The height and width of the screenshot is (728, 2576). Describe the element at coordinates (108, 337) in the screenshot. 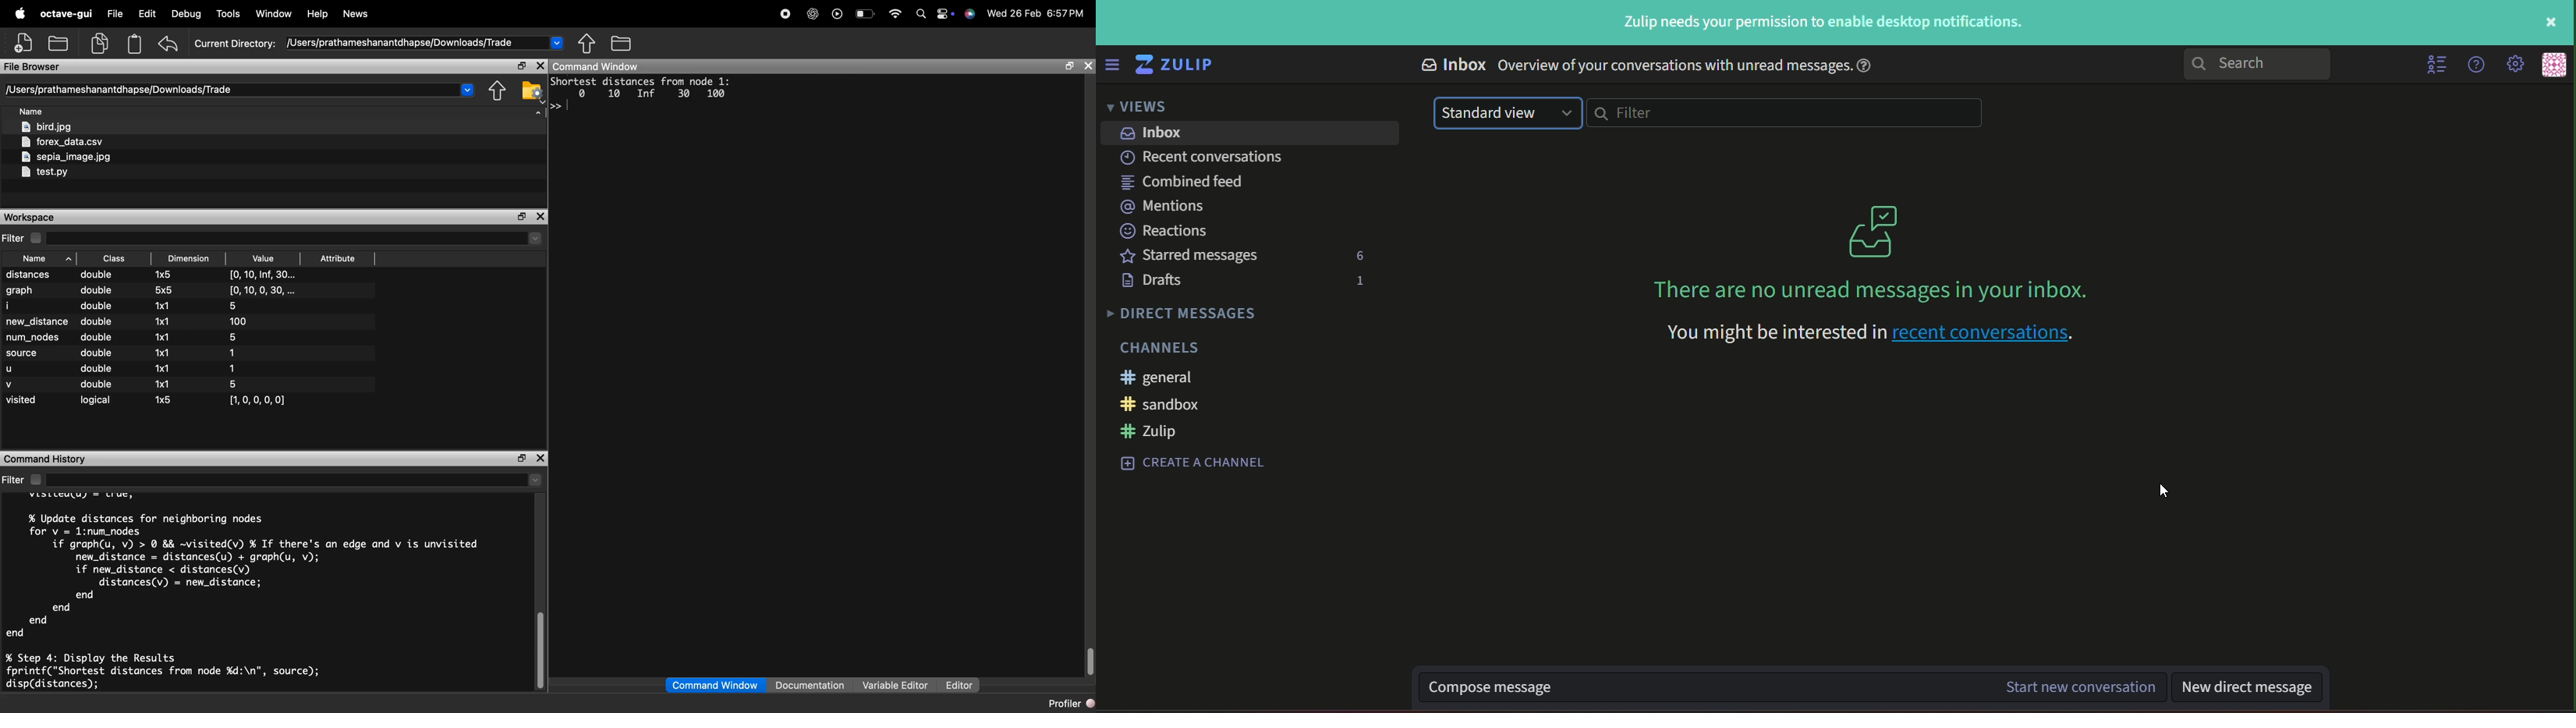

I see `Class` at that location.